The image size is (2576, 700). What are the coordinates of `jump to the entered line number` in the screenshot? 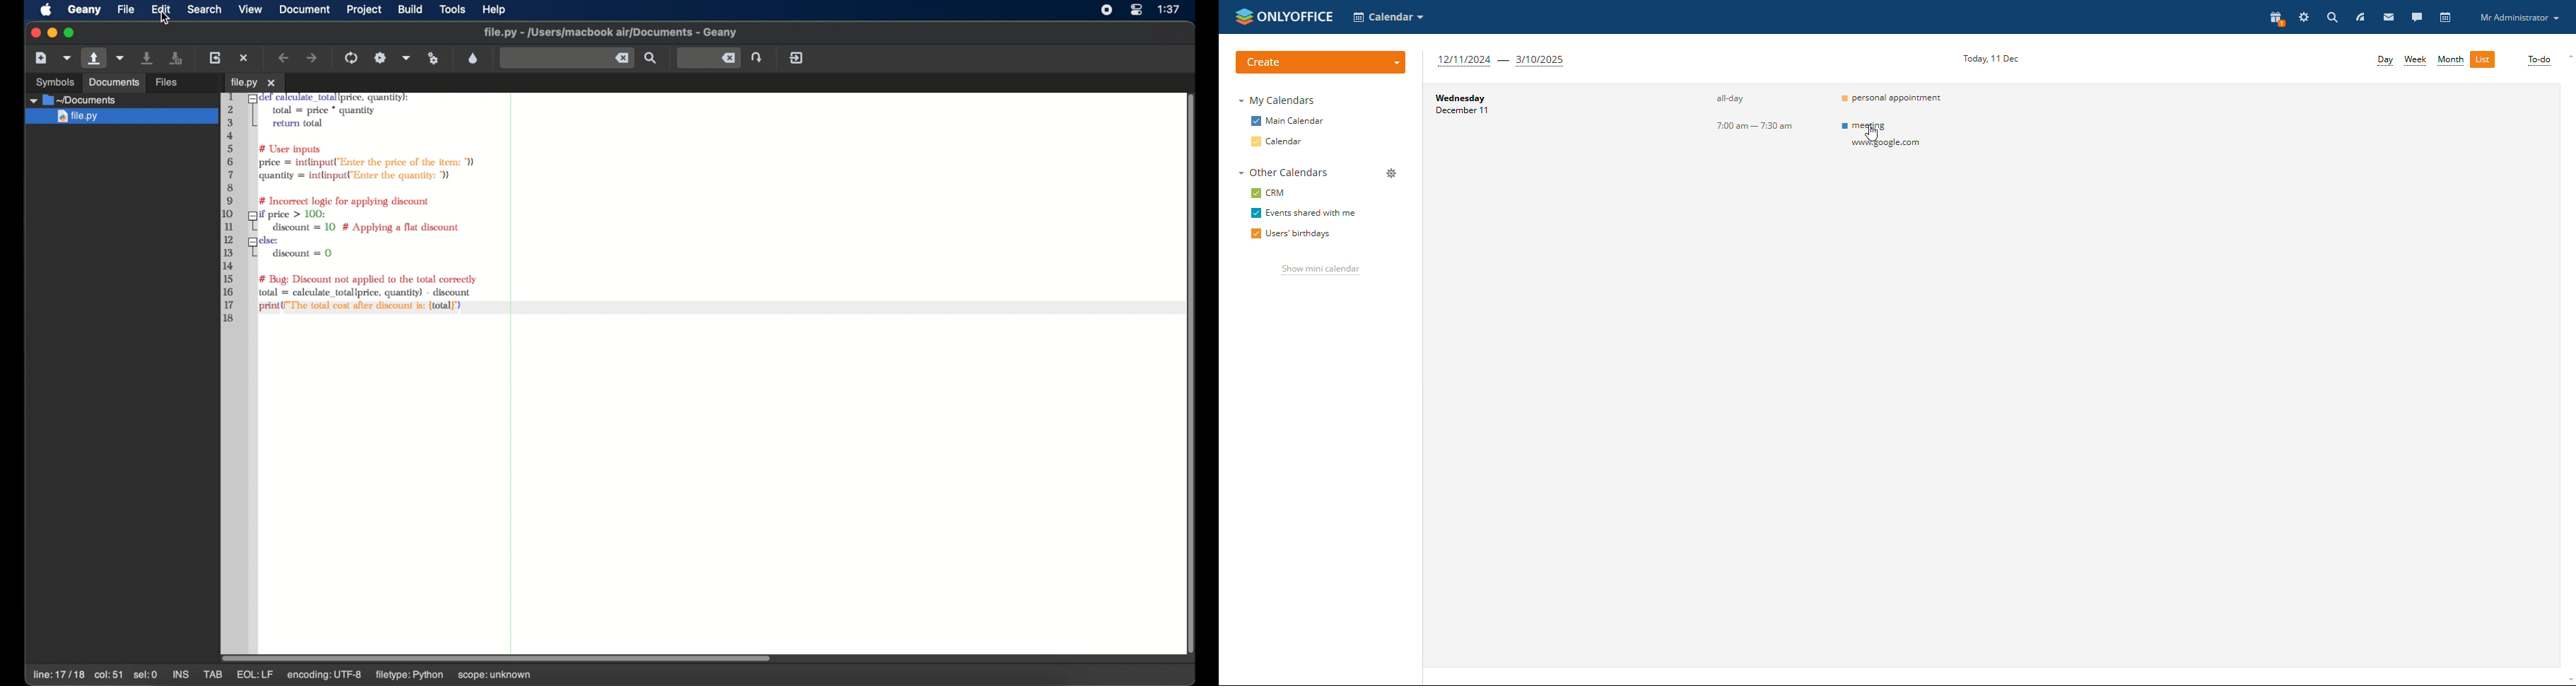 It's located at (758, 57).